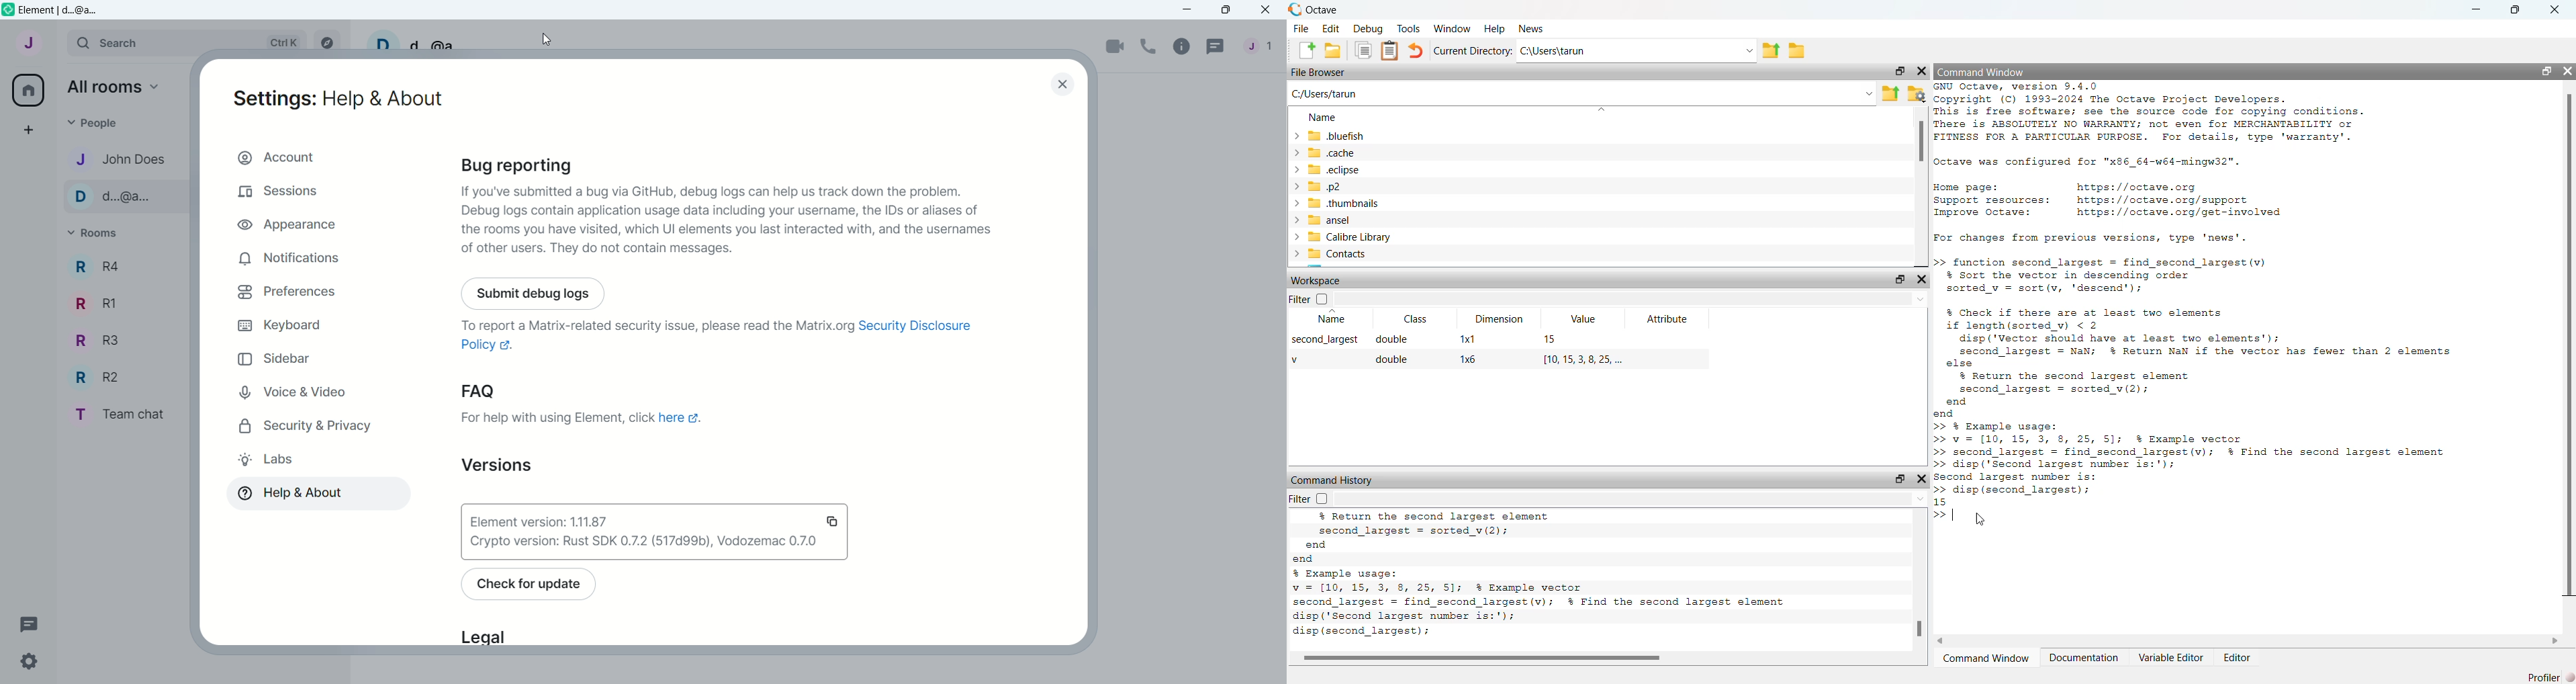 The image size is (2576, 700). I want to click on Close, so click(1267, 11).